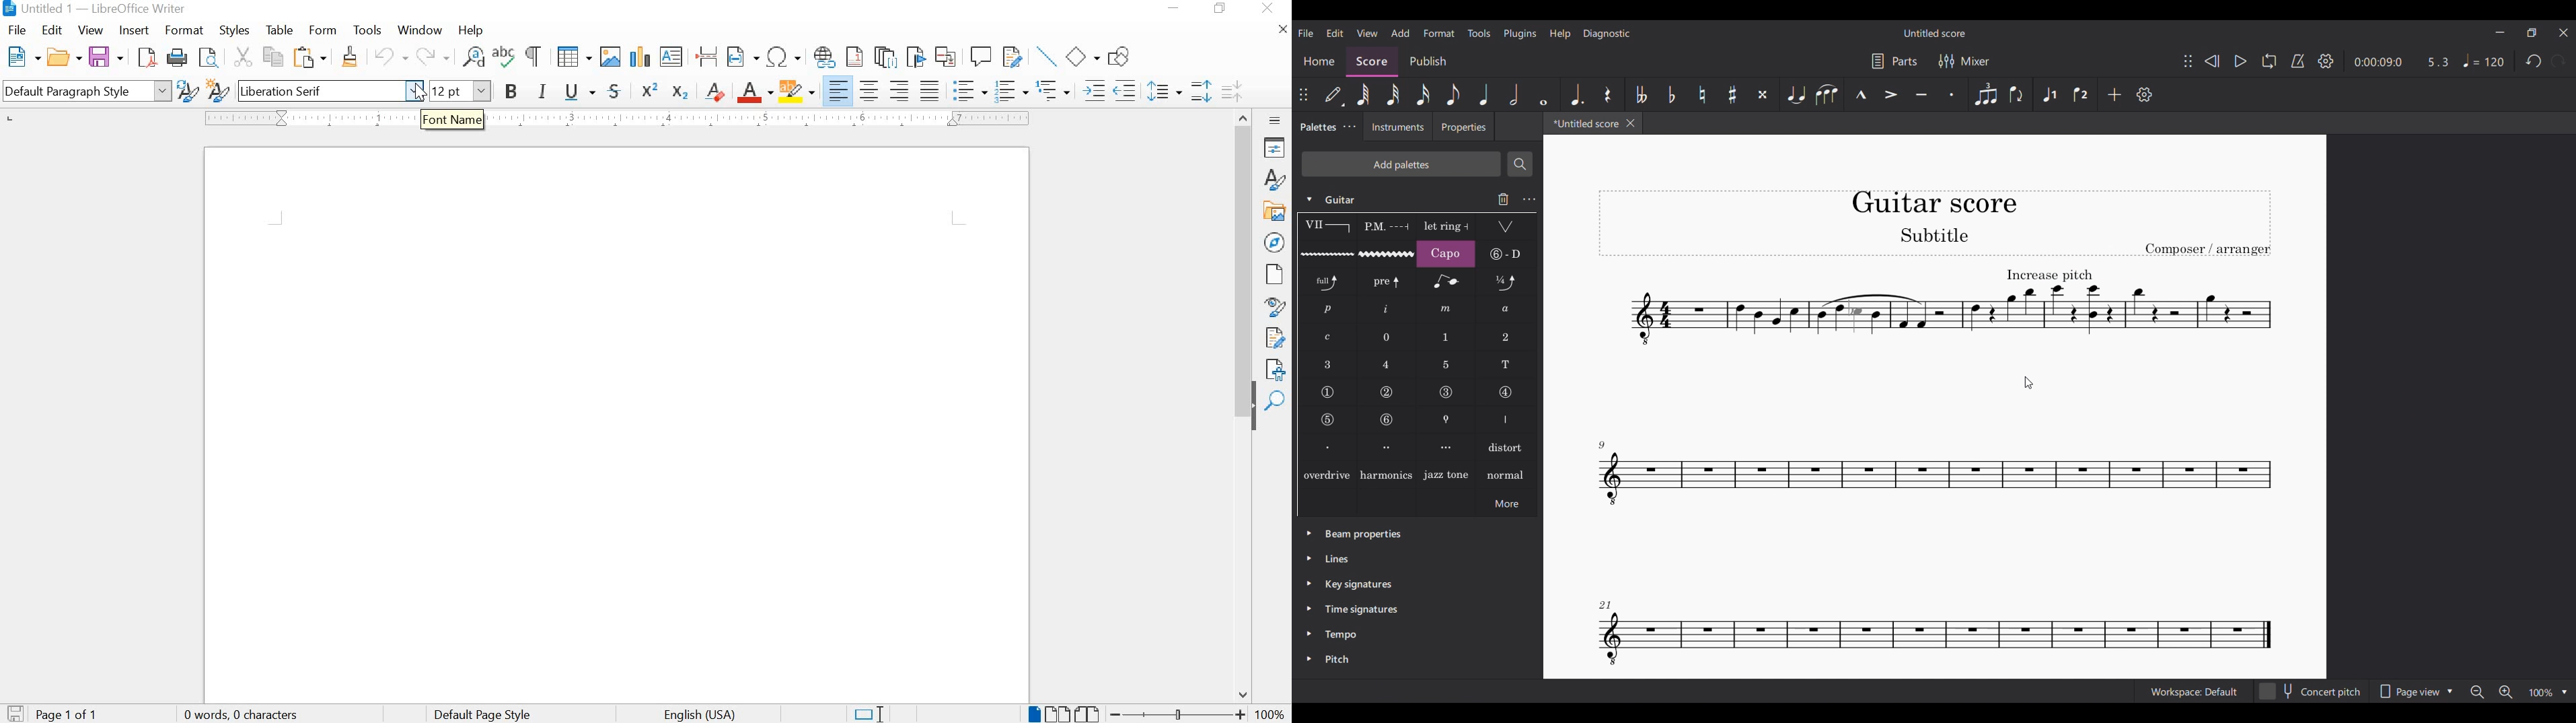  What do you see at coordinates (1529, 199) in the screenshot?
I see `Guitar settings` at bounding box center [1529, 199].